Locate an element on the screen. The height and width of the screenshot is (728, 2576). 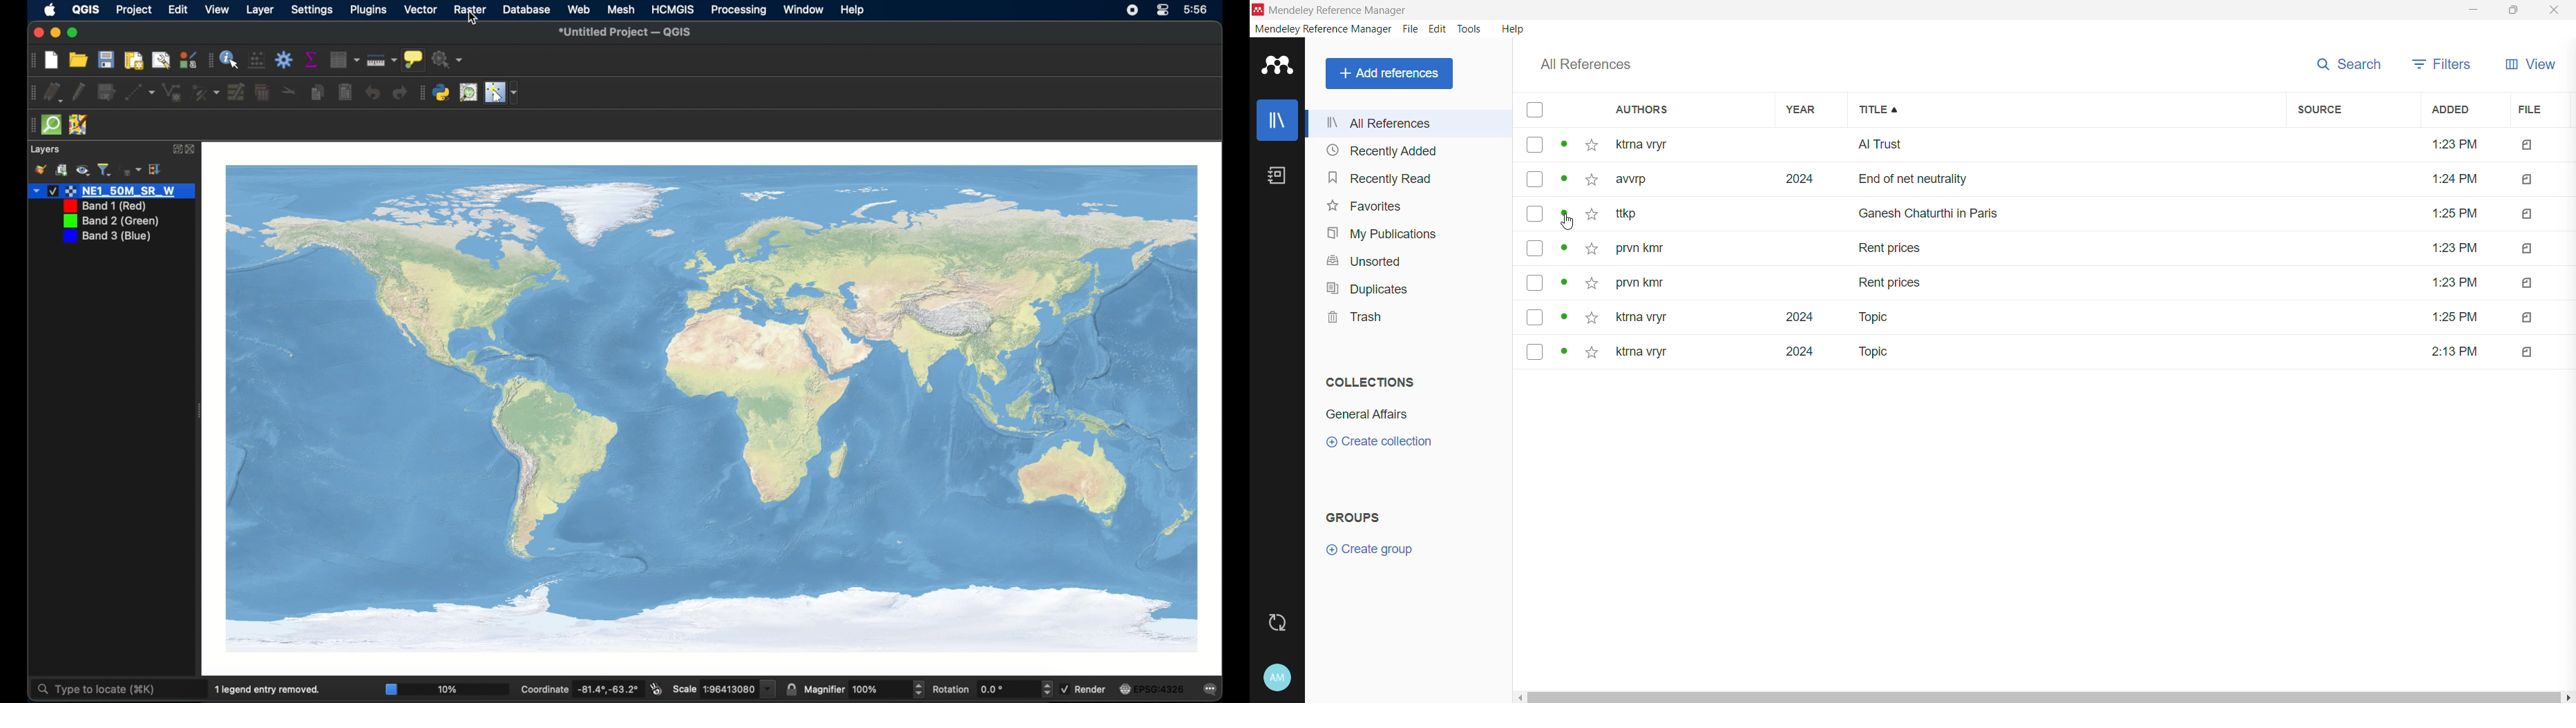
Notes is located at coordinates (1275, 175).